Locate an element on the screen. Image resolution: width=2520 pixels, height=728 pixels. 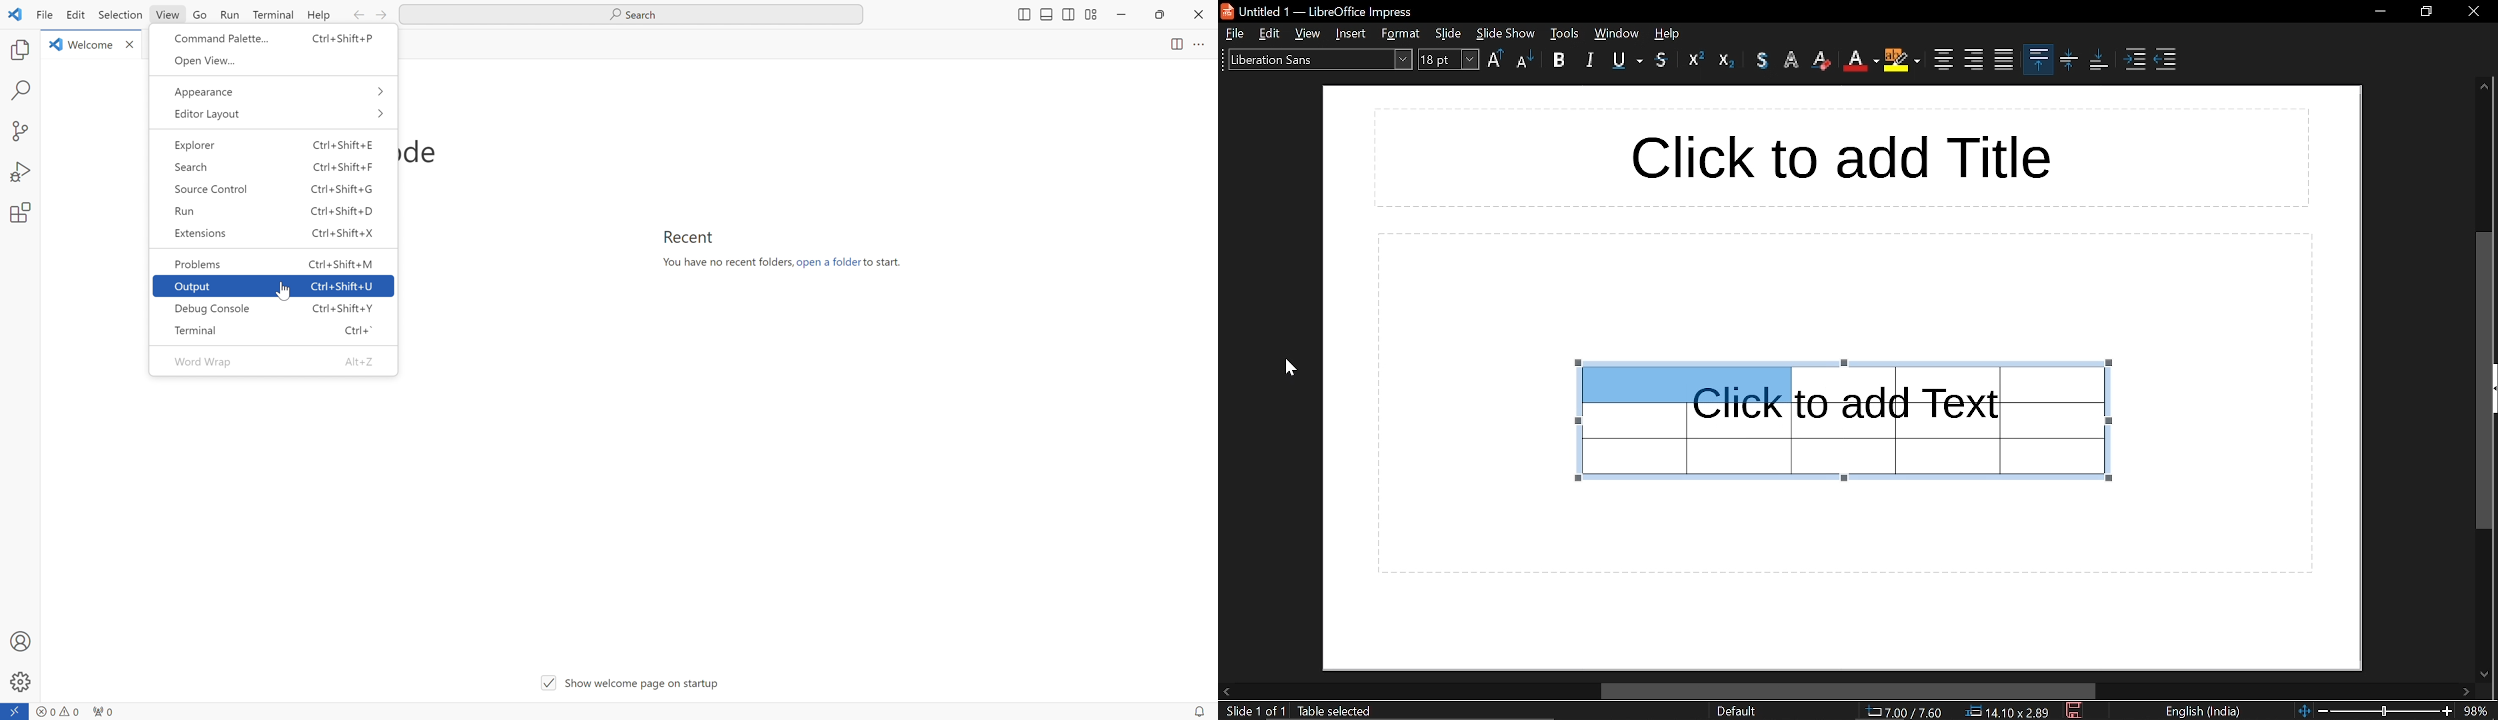
slide format is located at coordinates (1736, 711).